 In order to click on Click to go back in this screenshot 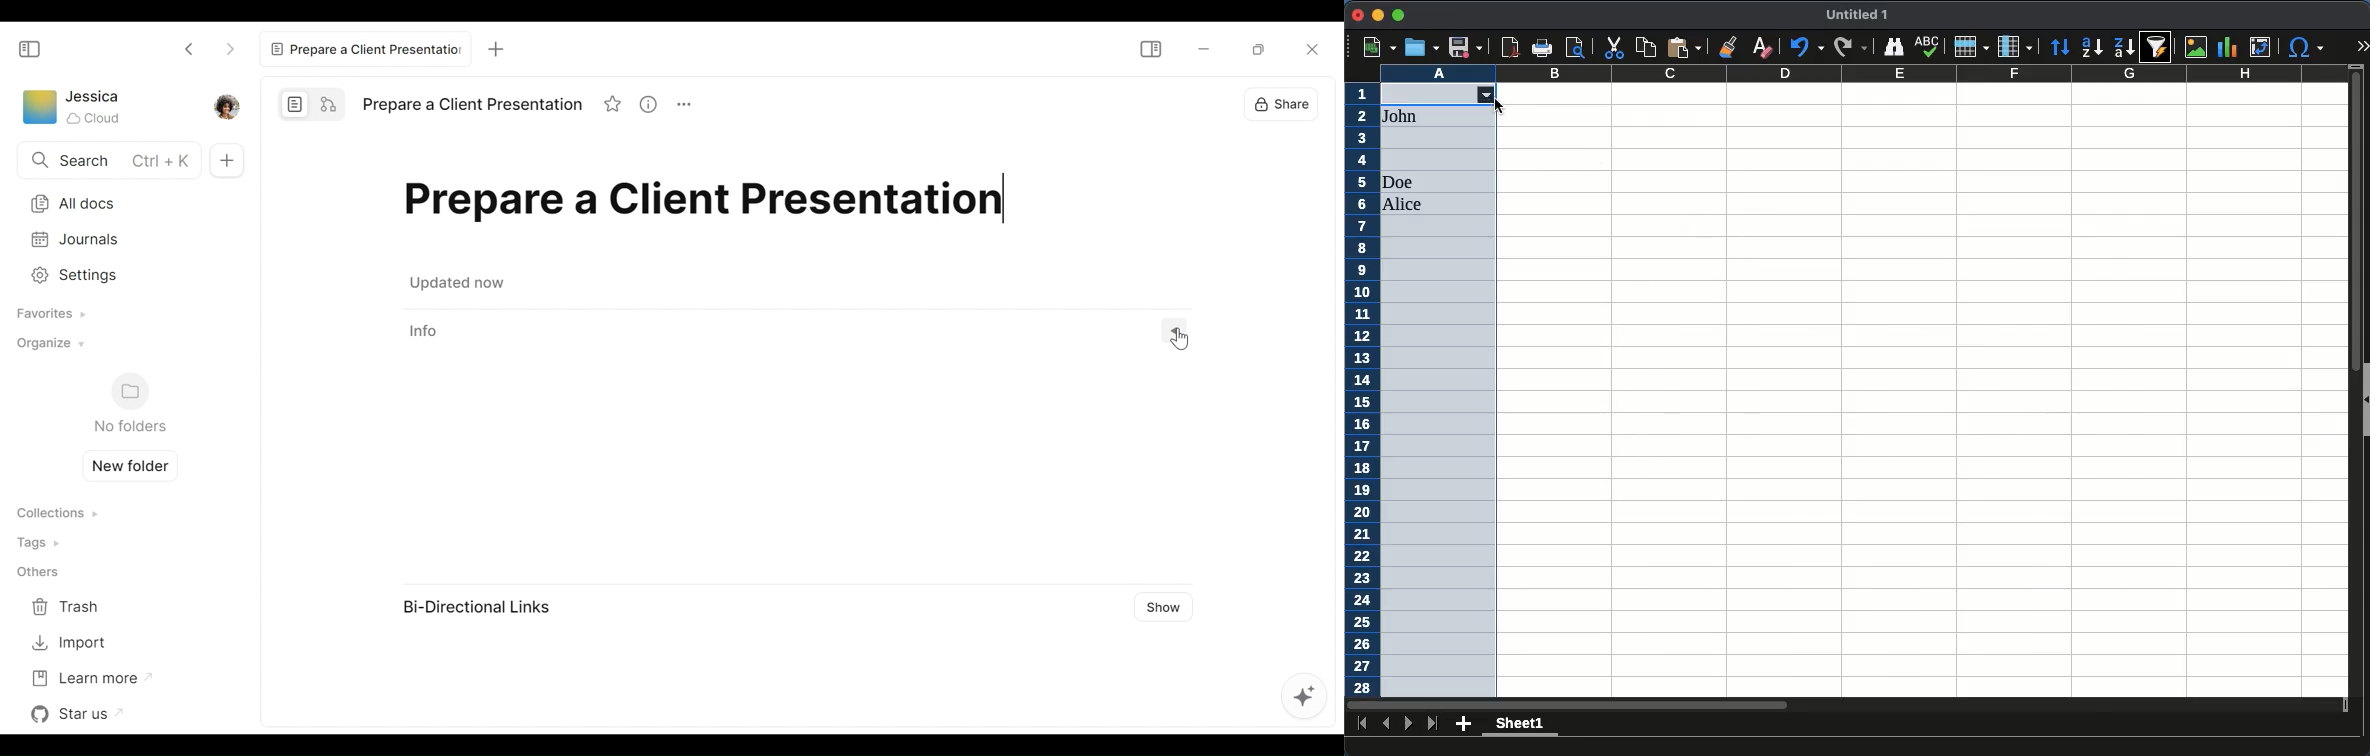, I will do `click(190, 48)`.